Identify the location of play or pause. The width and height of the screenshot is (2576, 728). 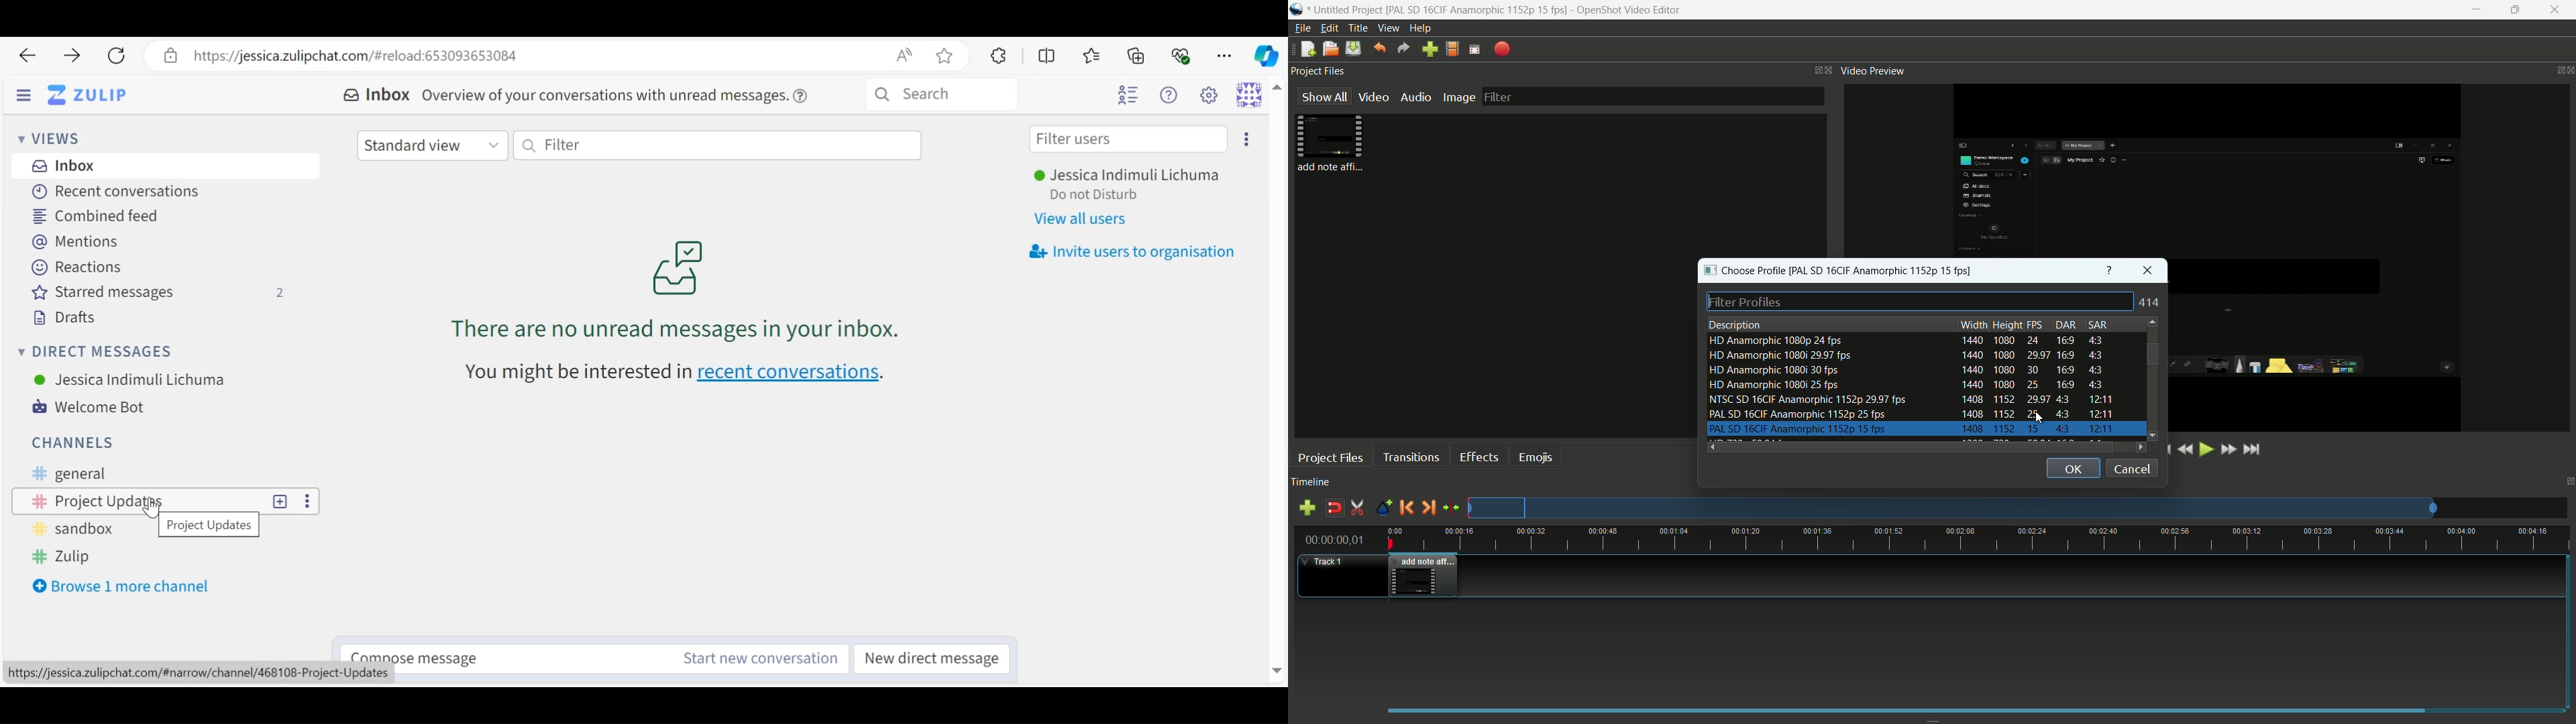
(2205, 449).